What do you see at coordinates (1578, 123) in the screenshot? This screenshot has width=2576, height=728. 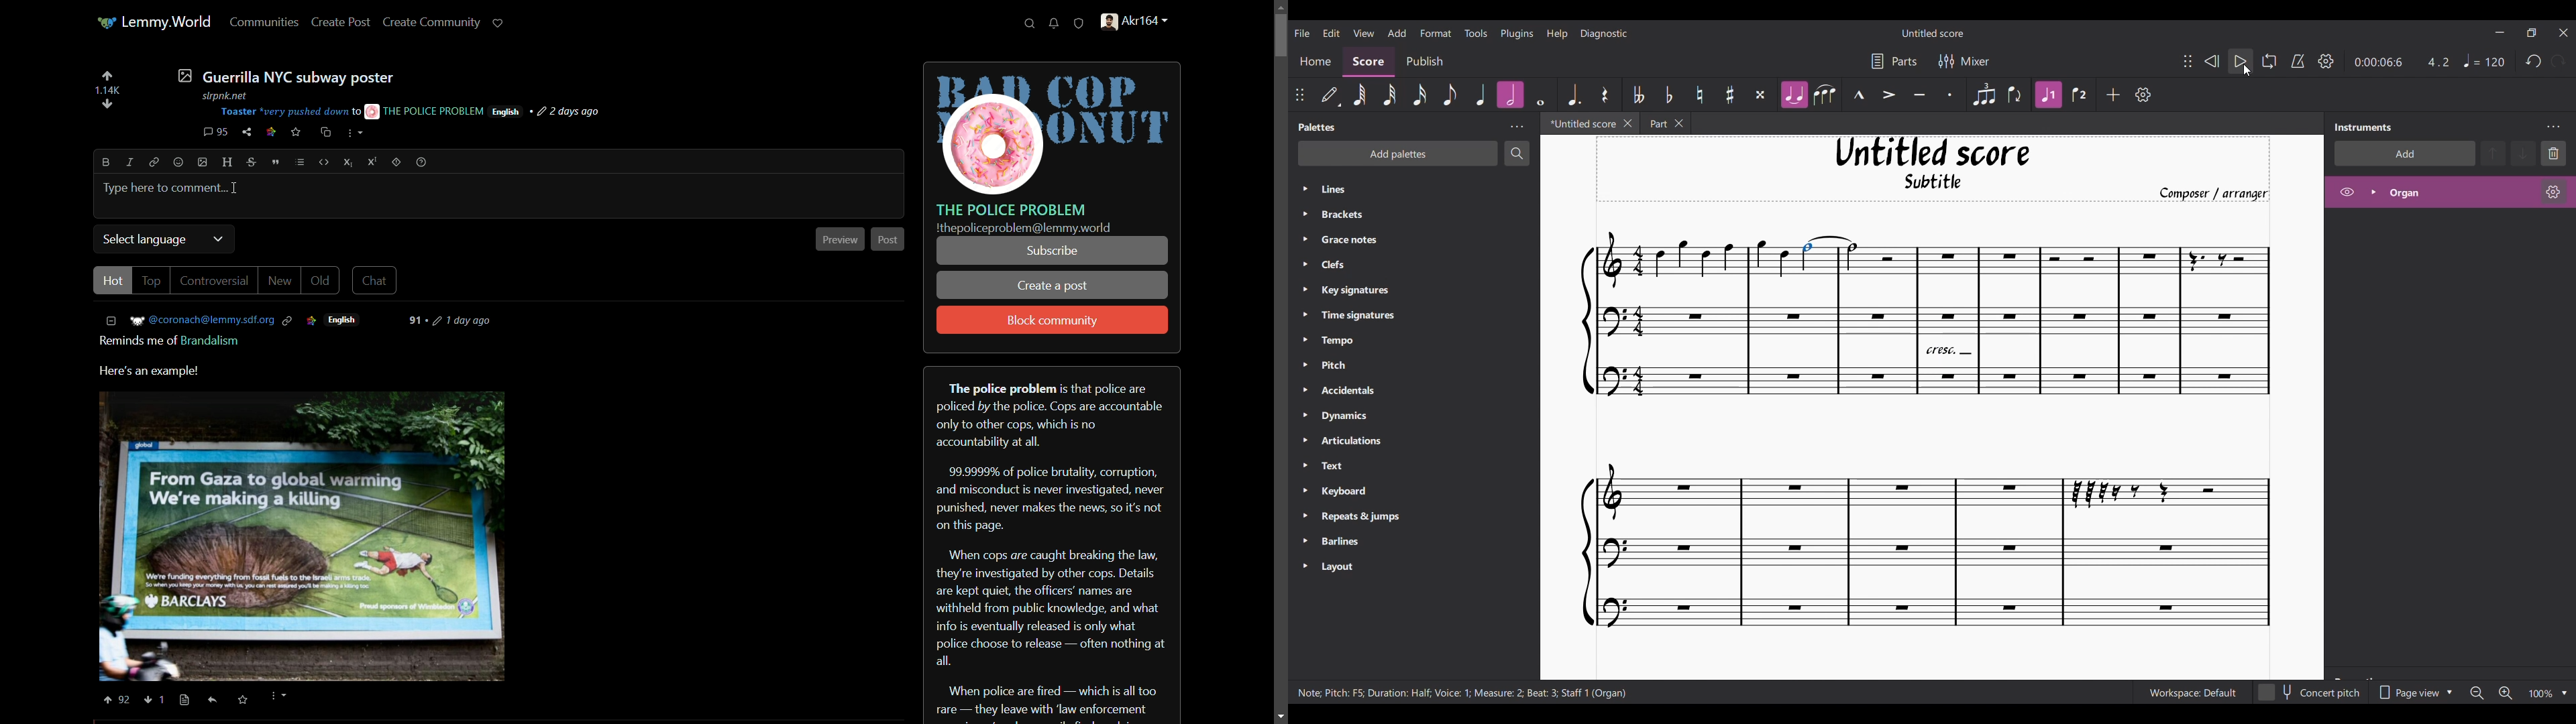 I see `Current tab highlighted` at bounding box center [1578, 123].